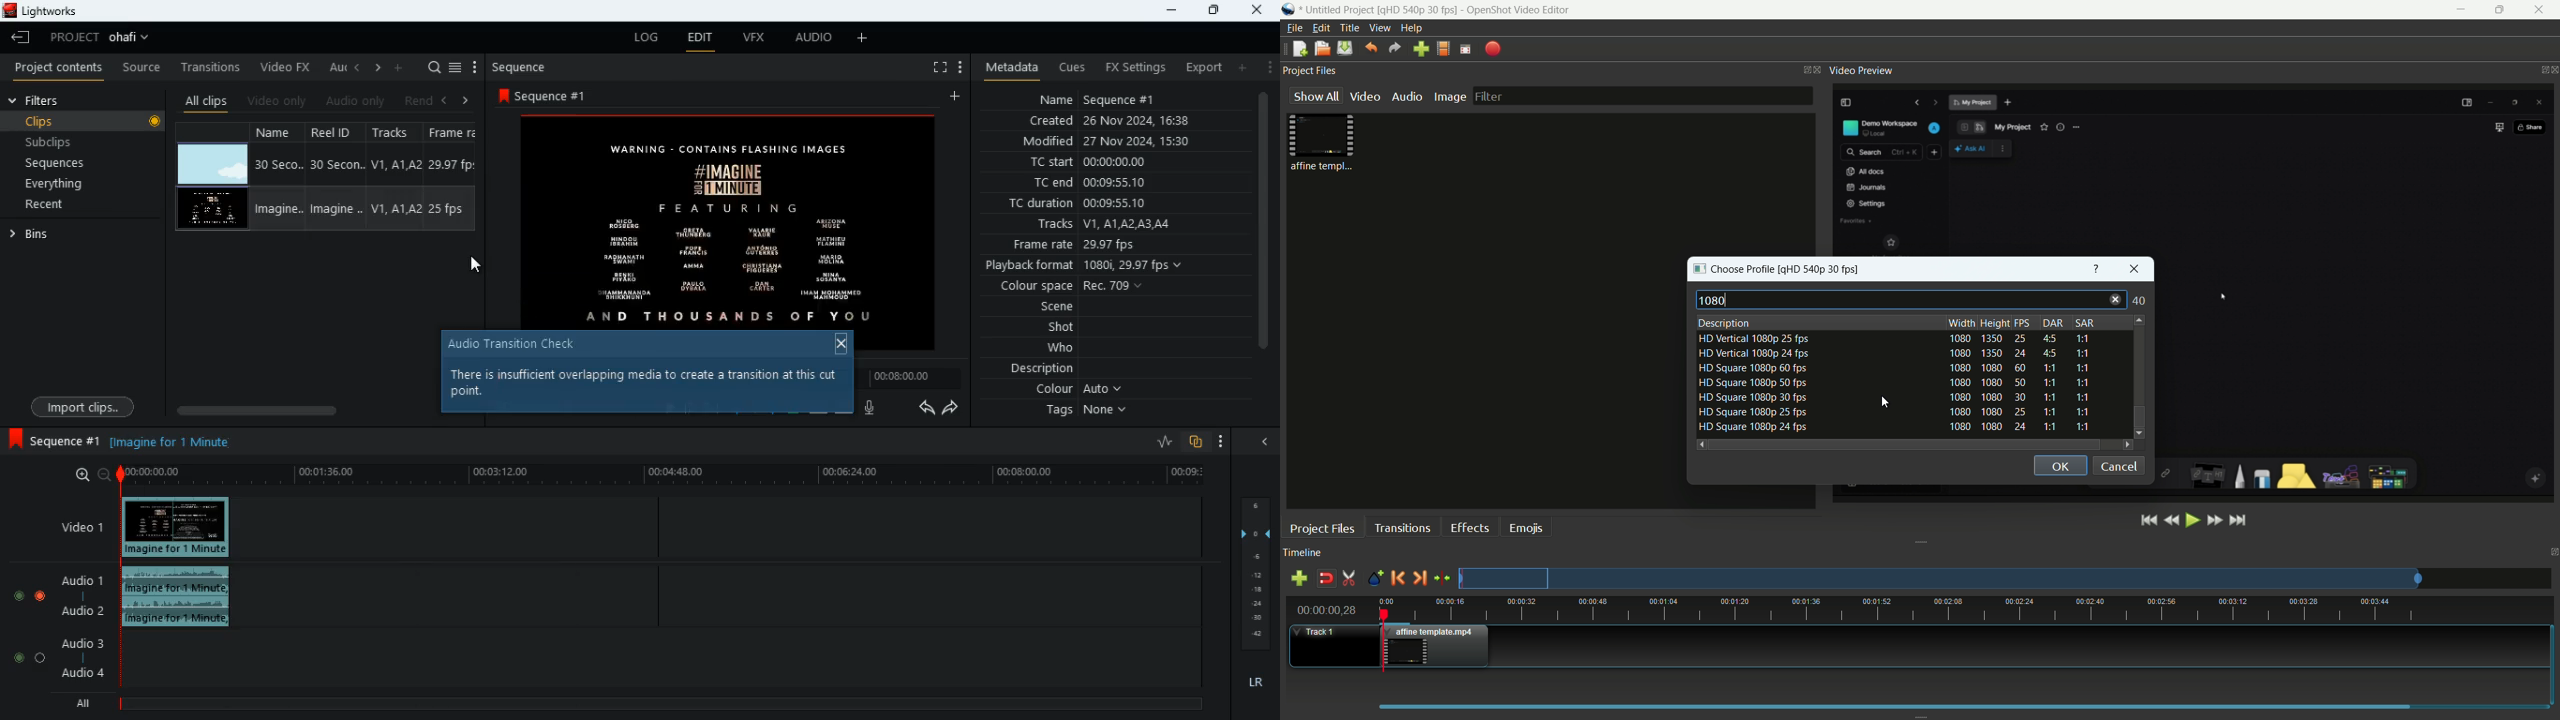 The width and height of the screenshot is (2576, 728). What do you see at coordinates (523, 345) in the screenshot?
I see `audio transition check` at bounding box center [523, 345].